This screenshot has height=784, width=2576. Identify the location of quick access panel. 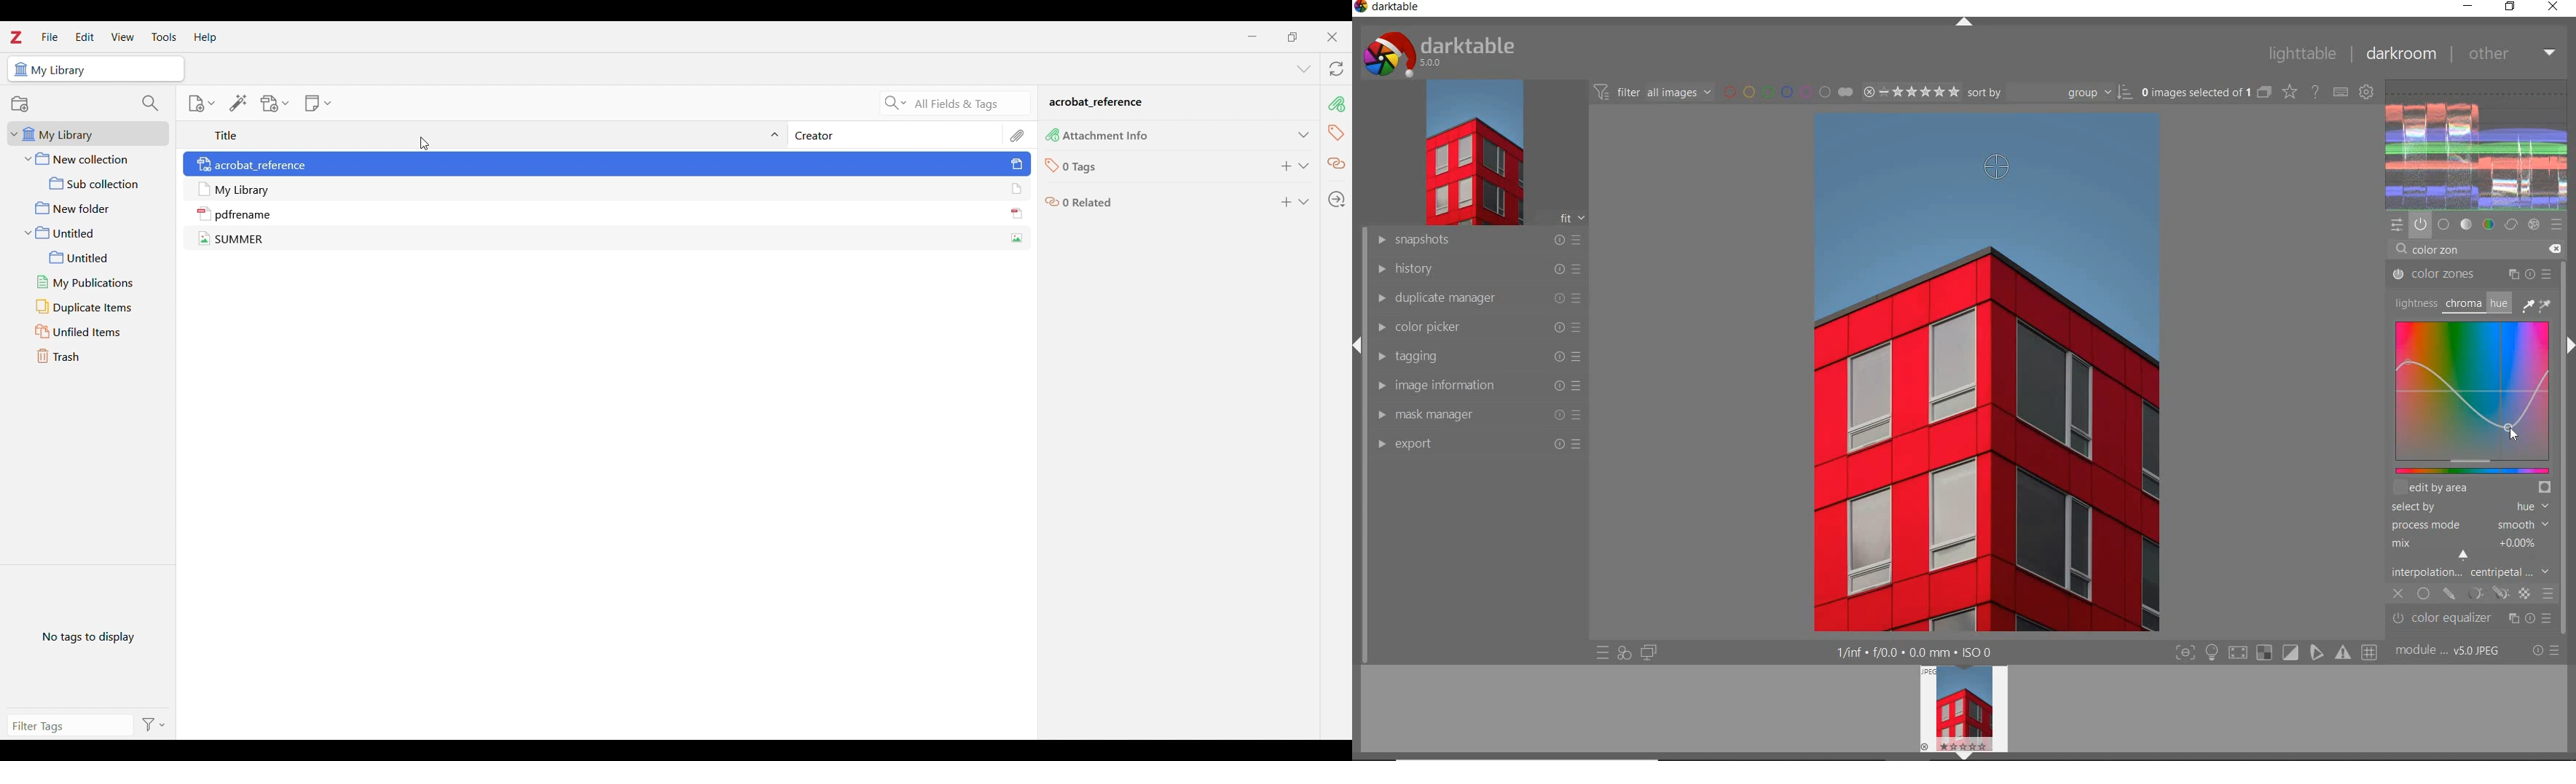
(2398, 225).